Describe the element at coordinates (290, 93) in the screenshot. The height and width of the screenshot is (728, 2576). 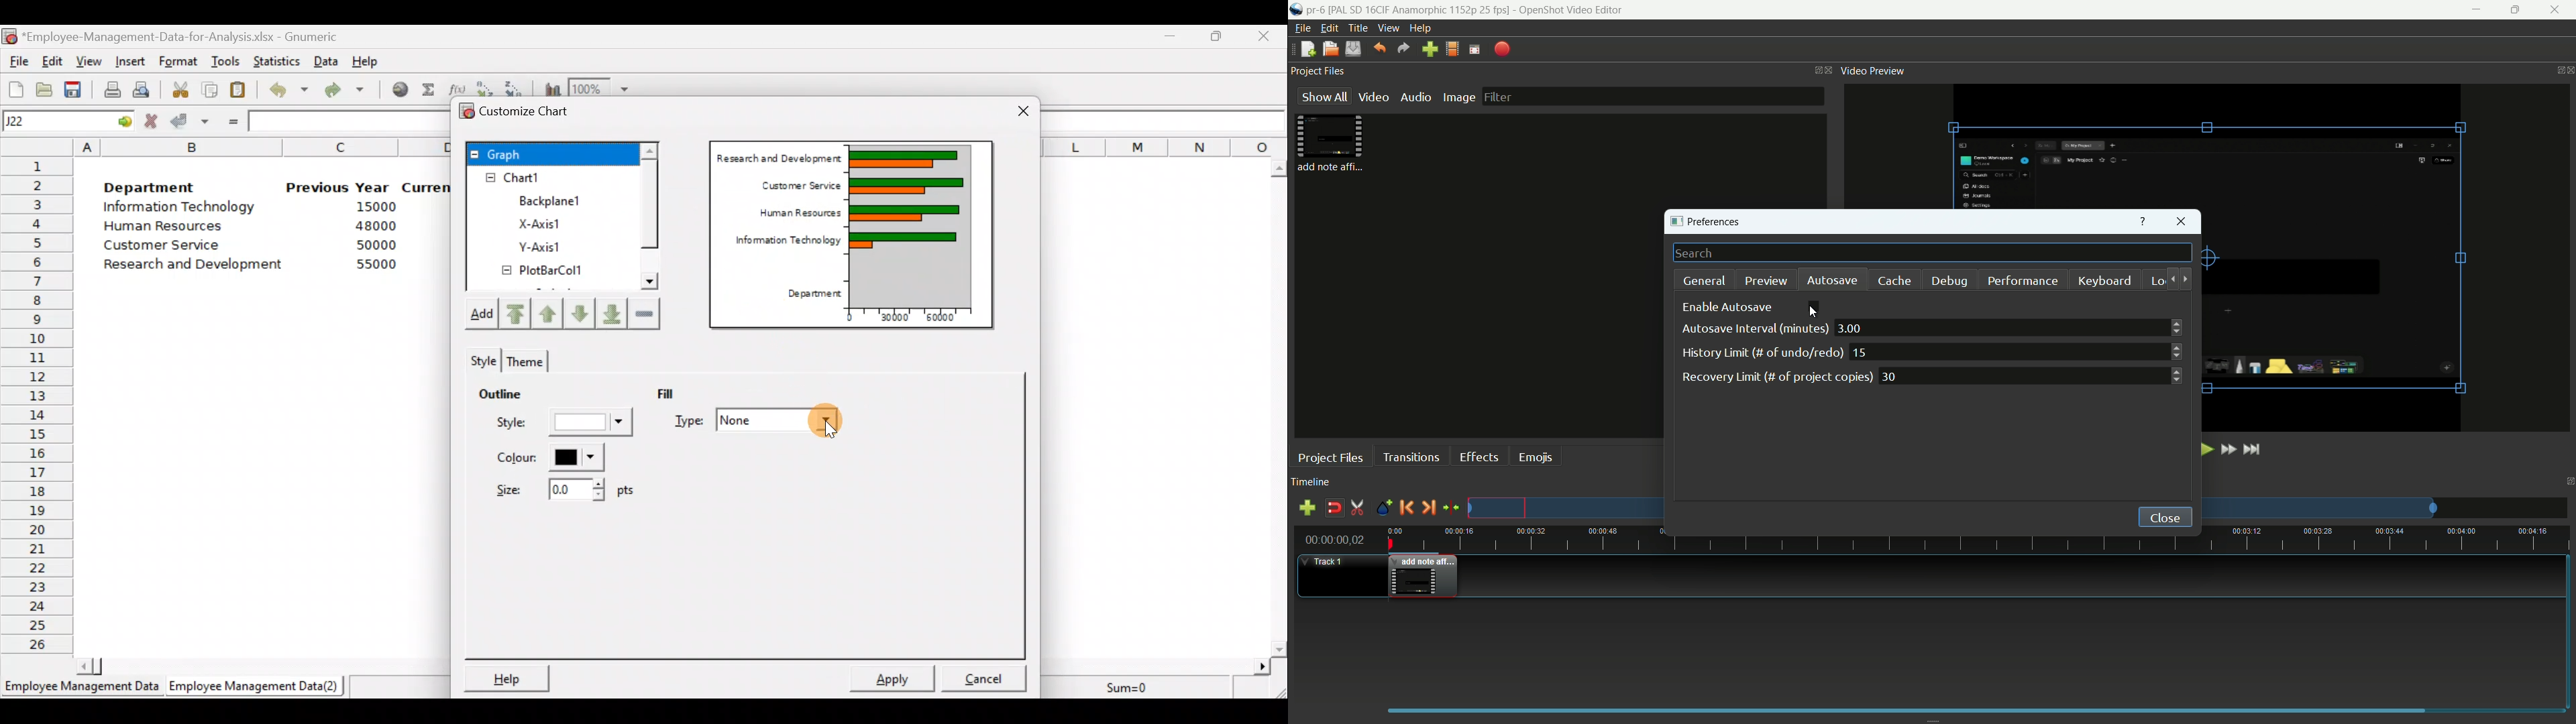
I see `Undo last action` at that location.